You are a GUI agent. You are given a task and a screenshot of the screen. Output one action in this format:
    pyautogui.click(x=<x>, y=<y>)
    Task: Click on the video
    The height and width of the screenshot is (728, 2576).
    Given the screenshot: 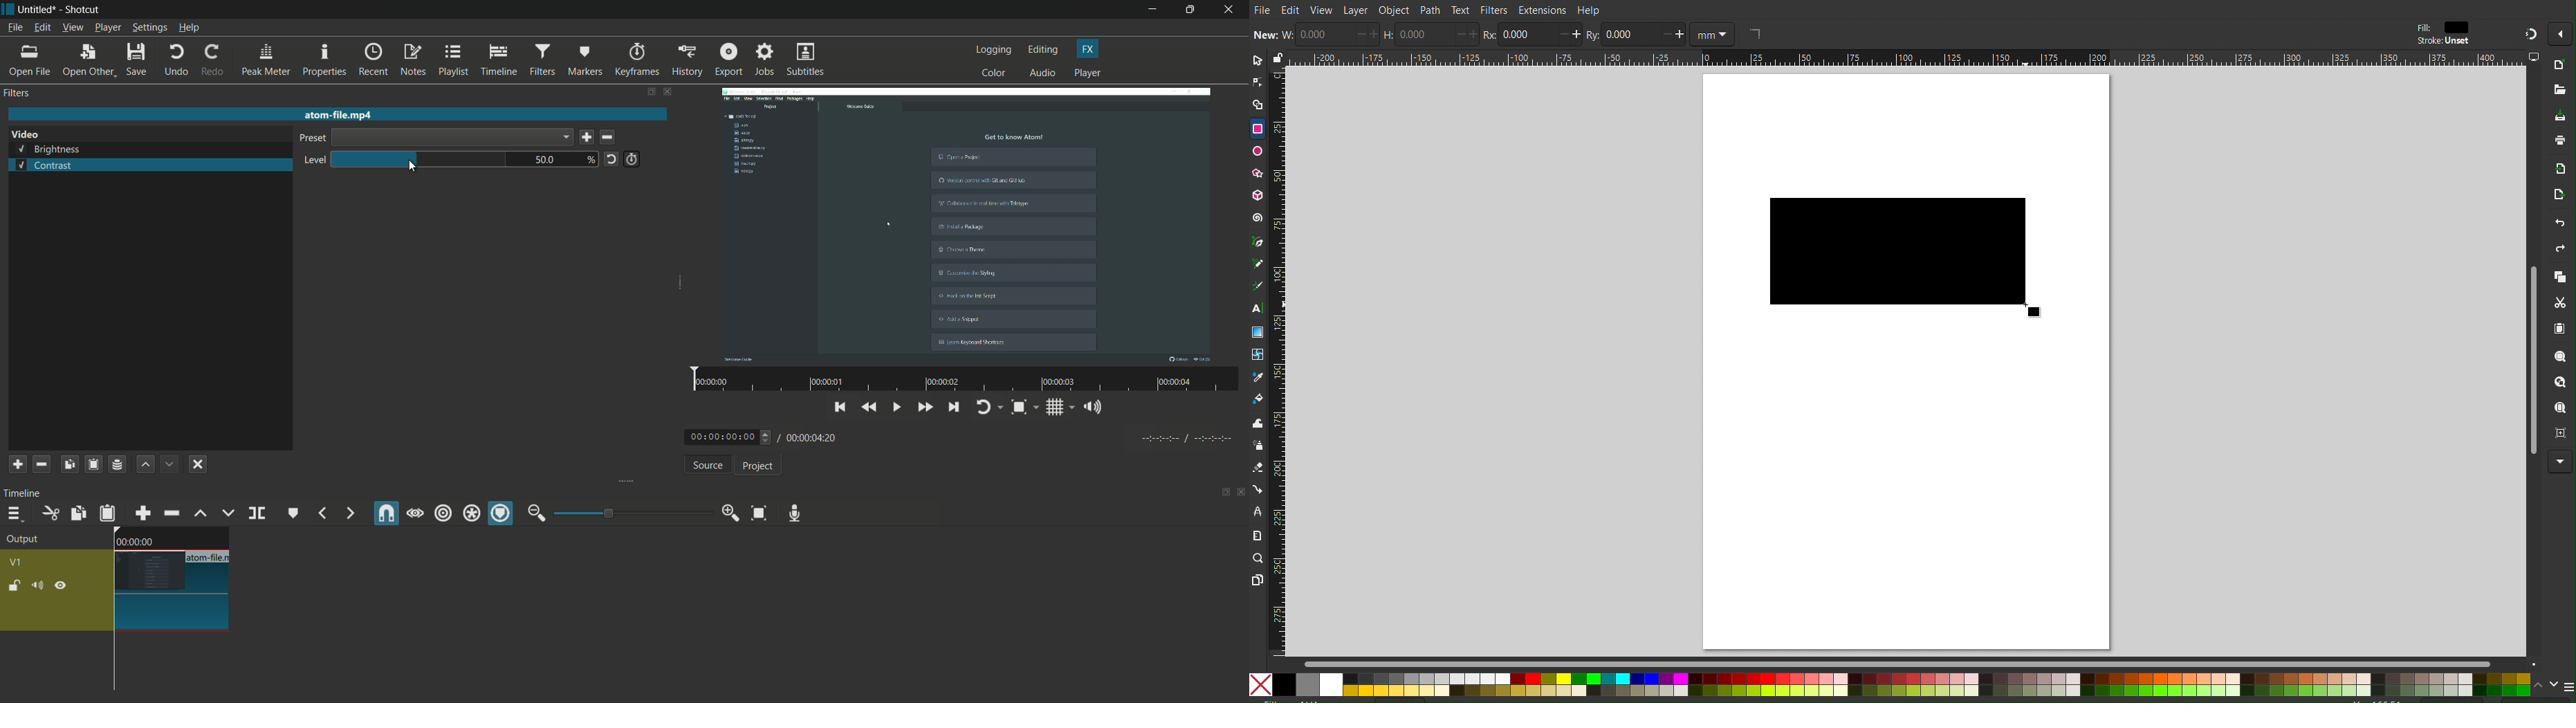 What is the action you would take?
    pyautogui.click(x=25, y=135)
    